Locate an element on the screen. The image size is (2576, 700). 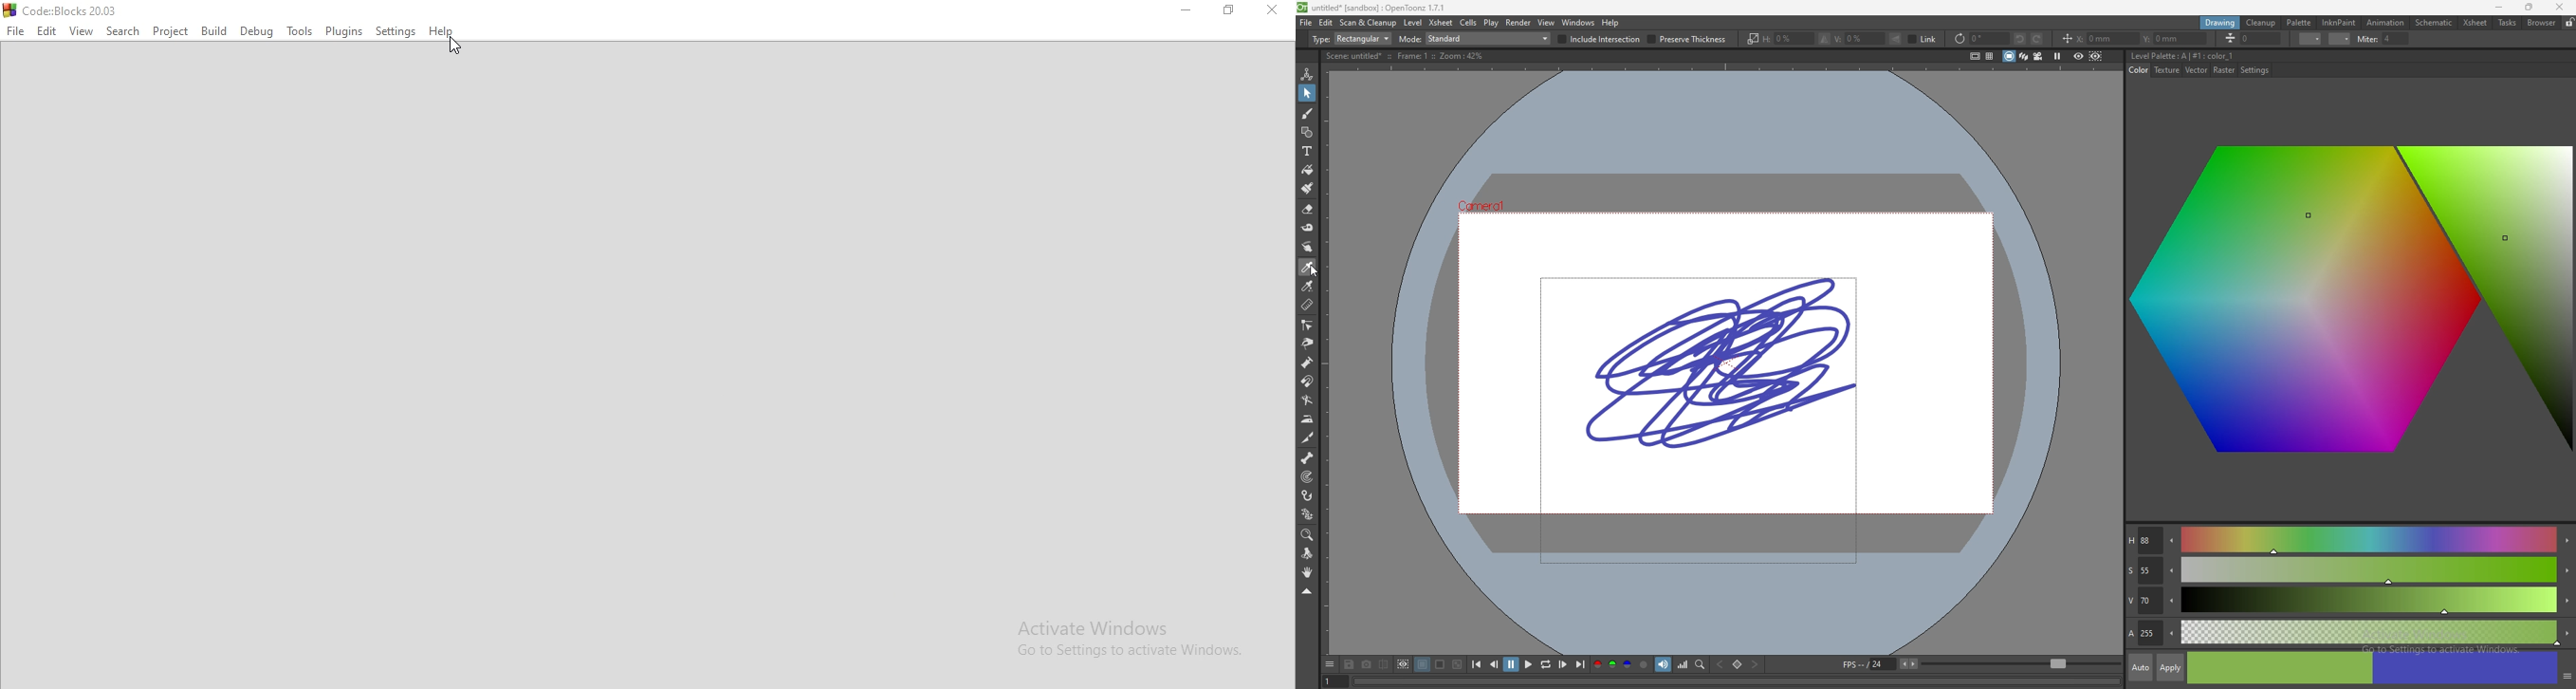
options is located at coordinates (1331, 664).